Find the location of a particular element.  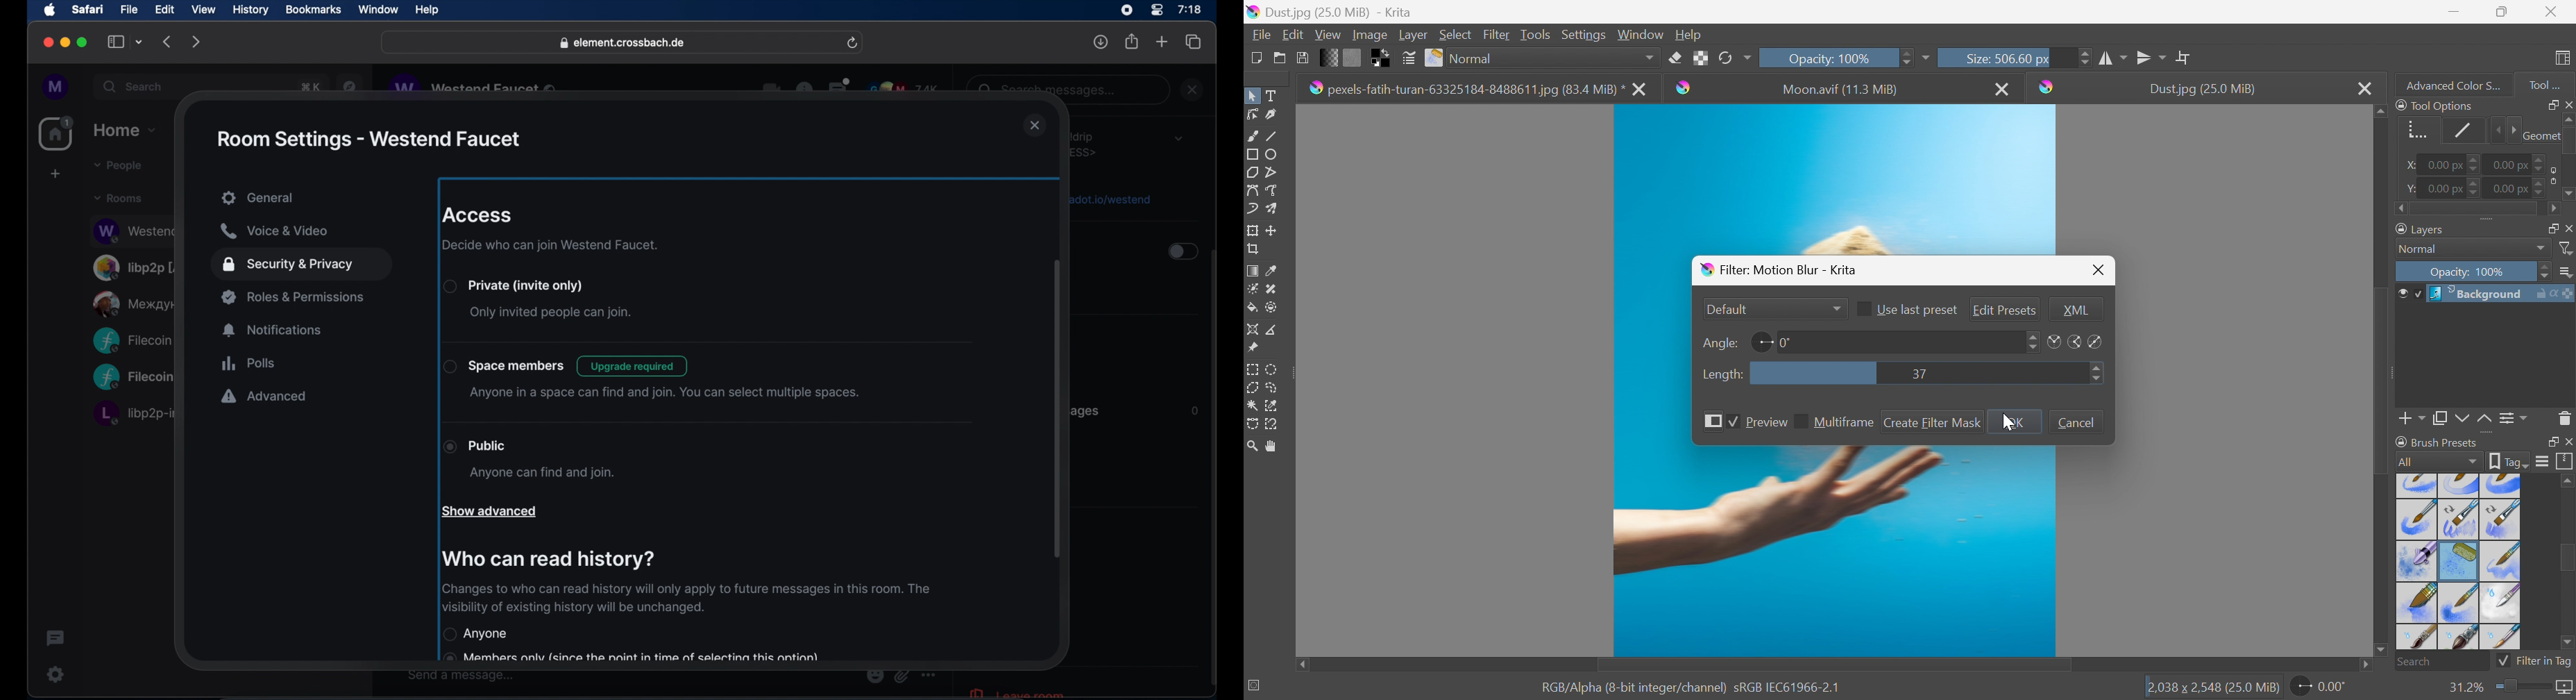

selection tool is located at coordinates (1252, 426).